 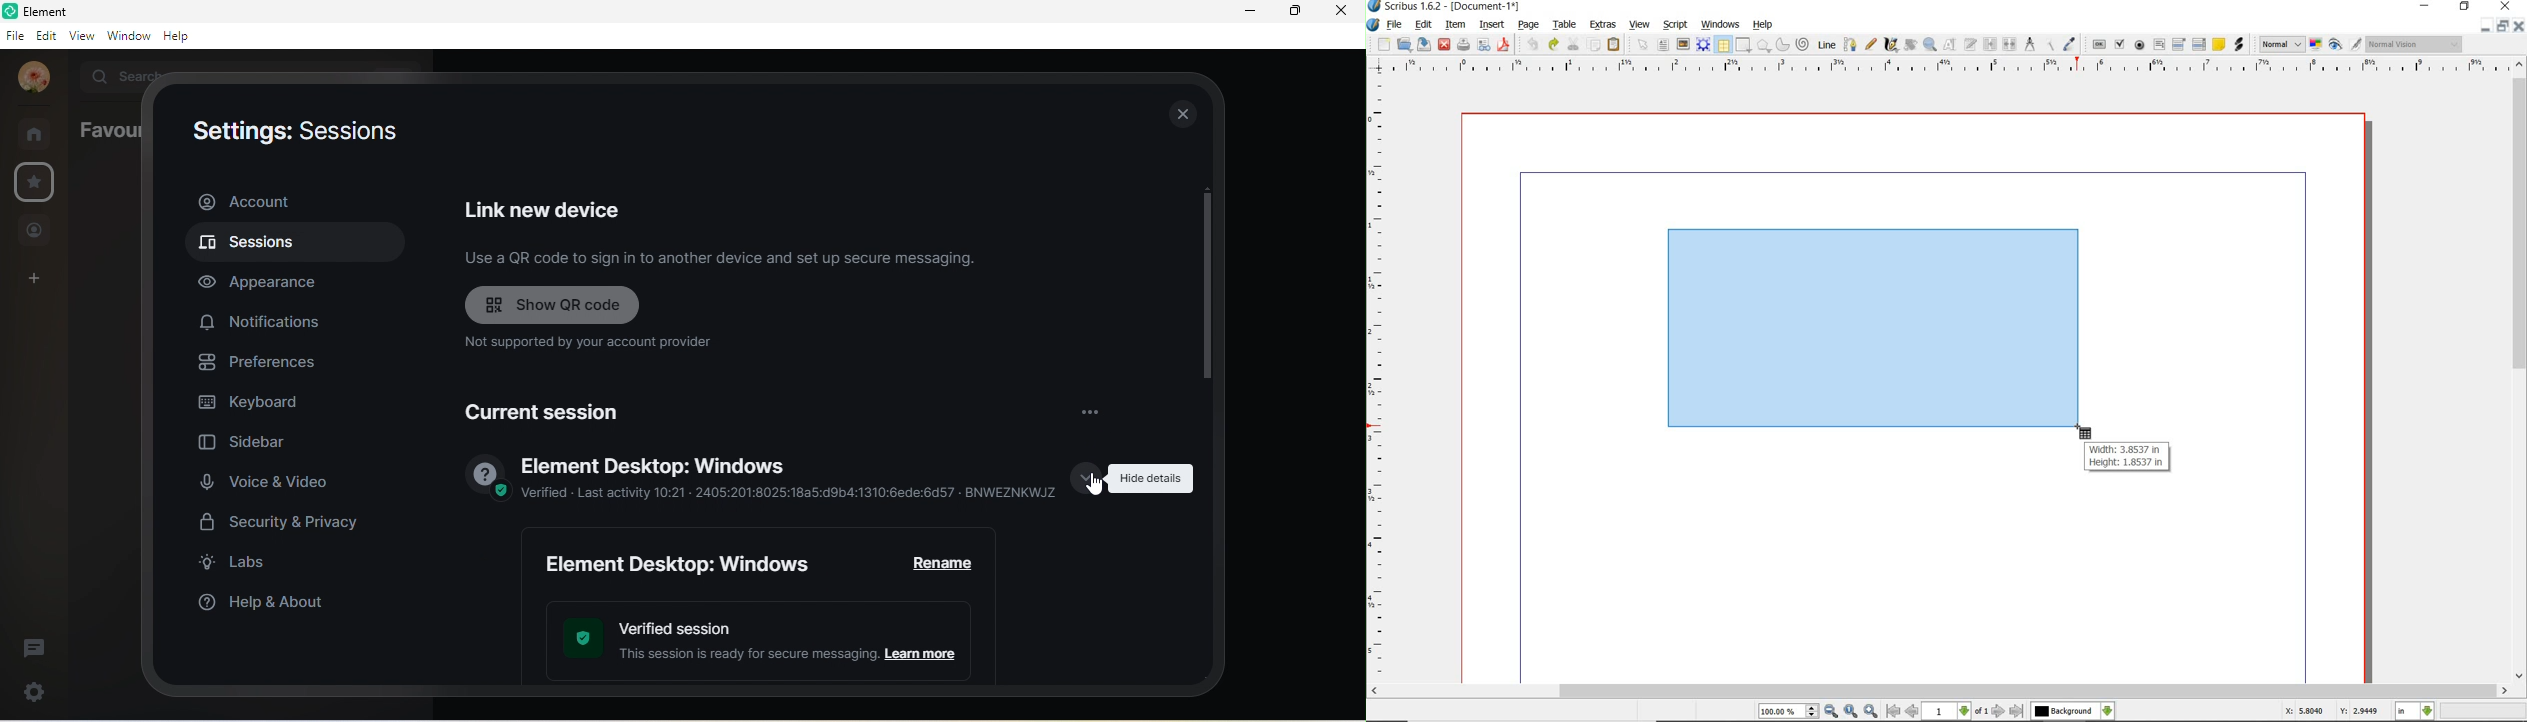 What do you see at coordinates (2127, 456) in the screenshot?
I see `Width: 3.8537 in Height: 1.8537 in` at bounding box center [2127, 456].